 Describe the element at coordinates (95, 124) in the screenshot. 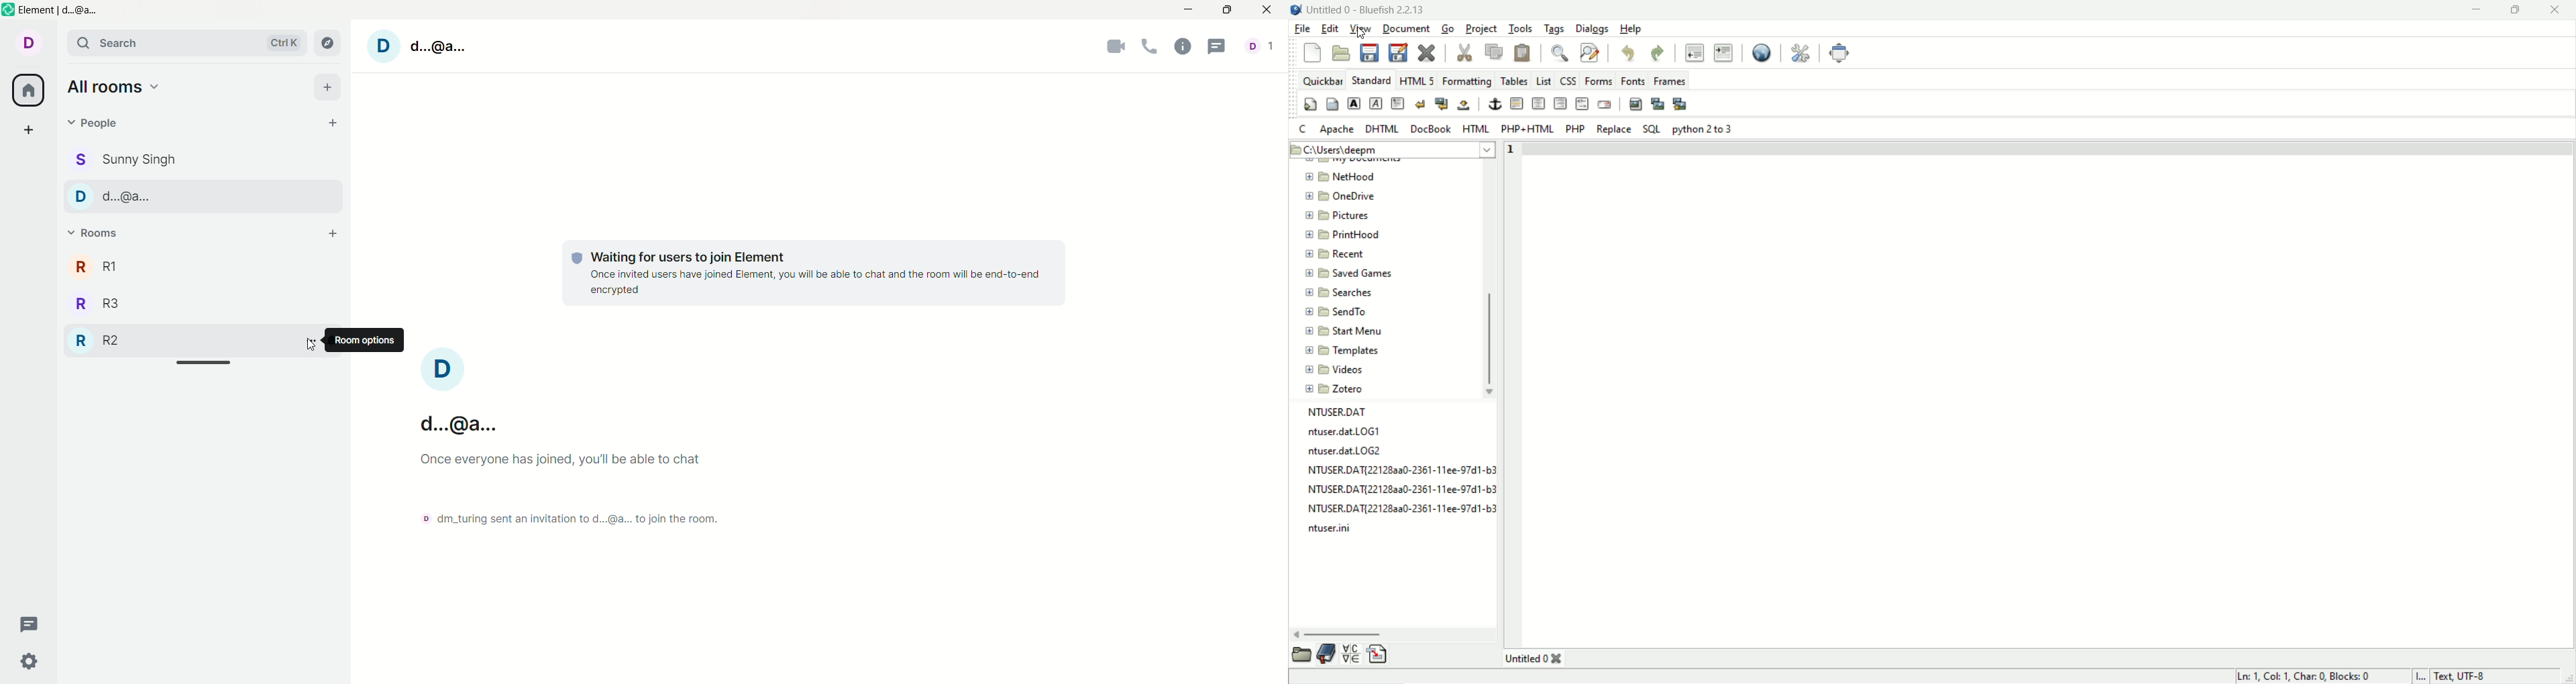

I see `people` at that location.